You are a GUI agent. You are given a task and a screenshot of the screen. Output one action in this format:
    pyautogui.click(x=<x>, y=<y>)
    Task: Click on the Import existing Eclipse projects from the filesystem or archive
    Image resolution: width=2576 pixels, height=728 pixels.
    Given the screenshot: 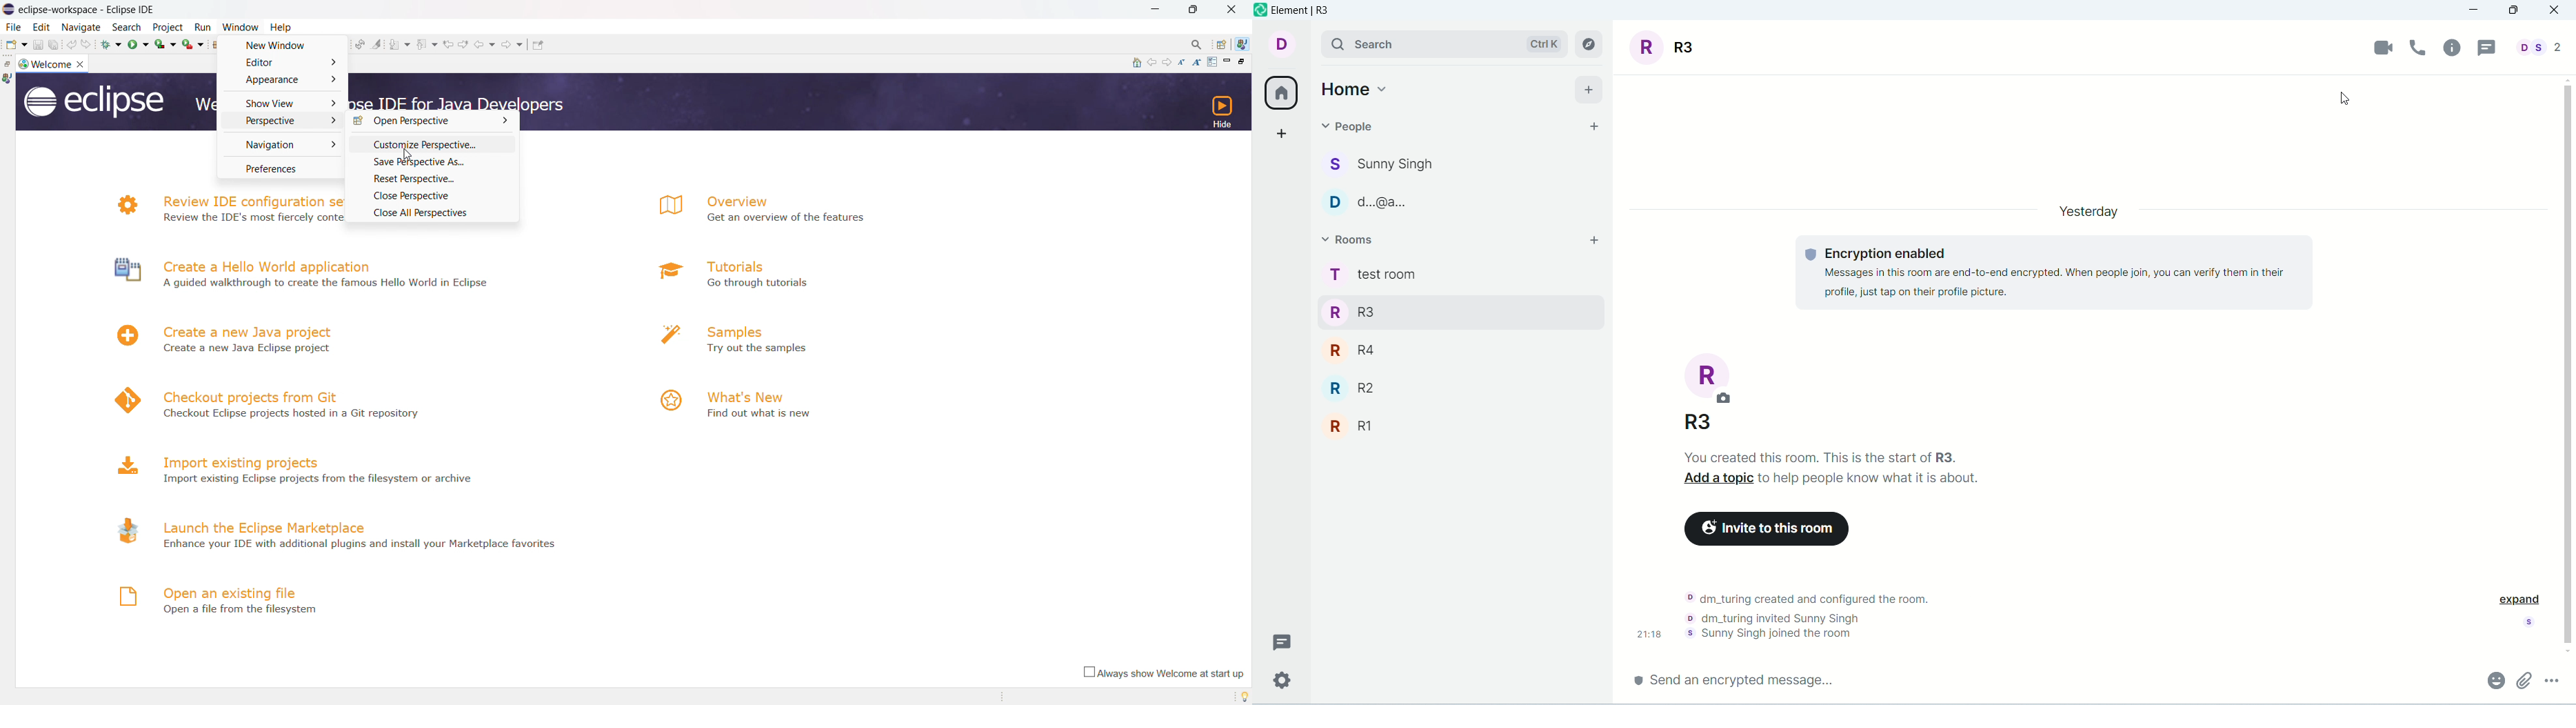 What is the action you would take?
    pyautogui.click(x=326, y=478)
    